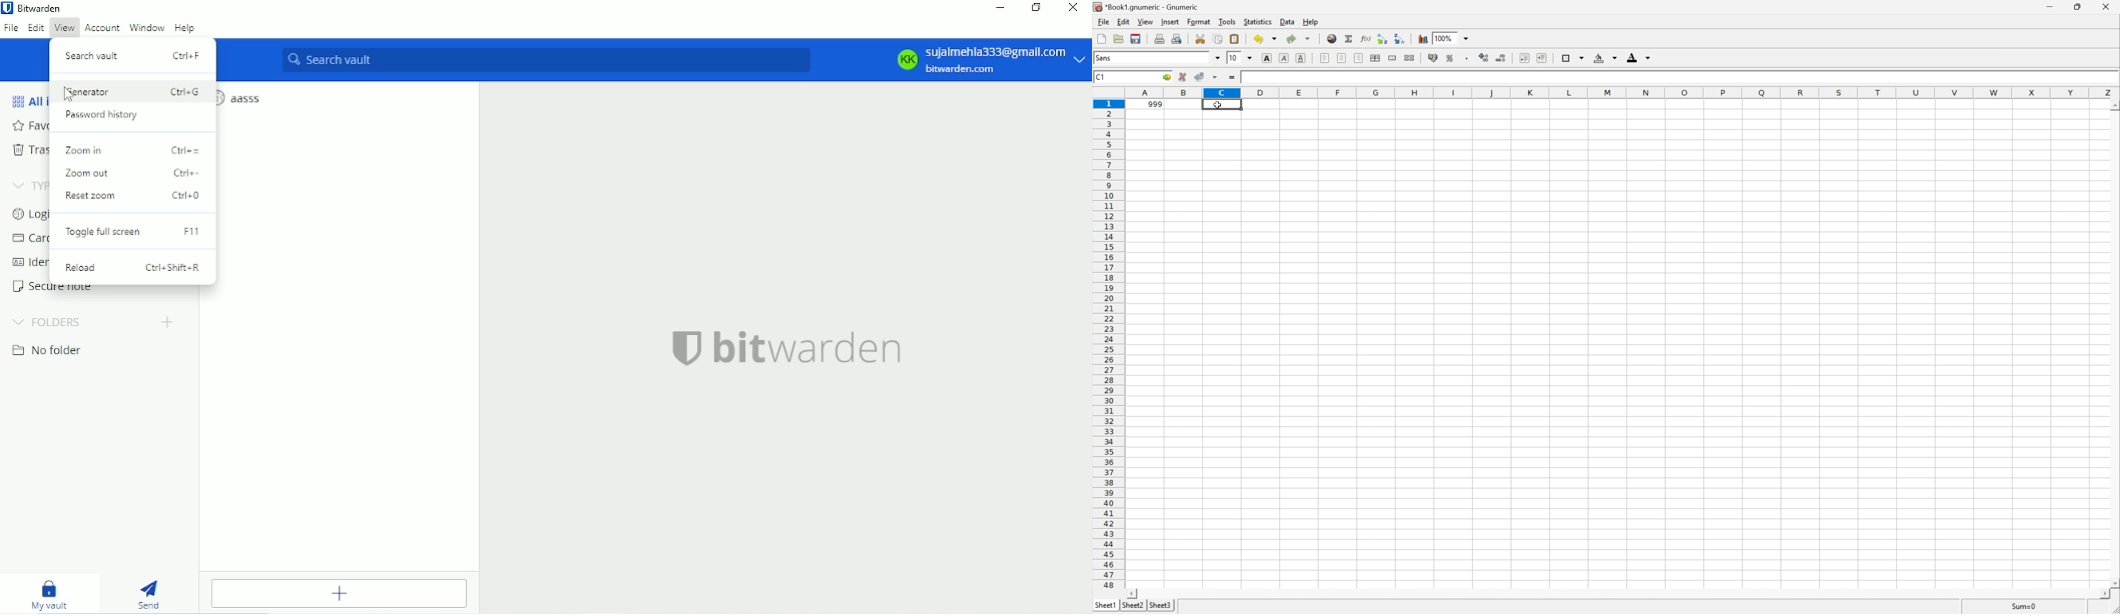 The width and height of the screenshot is (2128, 616). What do you see at coordinates (1147, 22) in the screenshot?
I see `view` at bounding box center [1147, 22].